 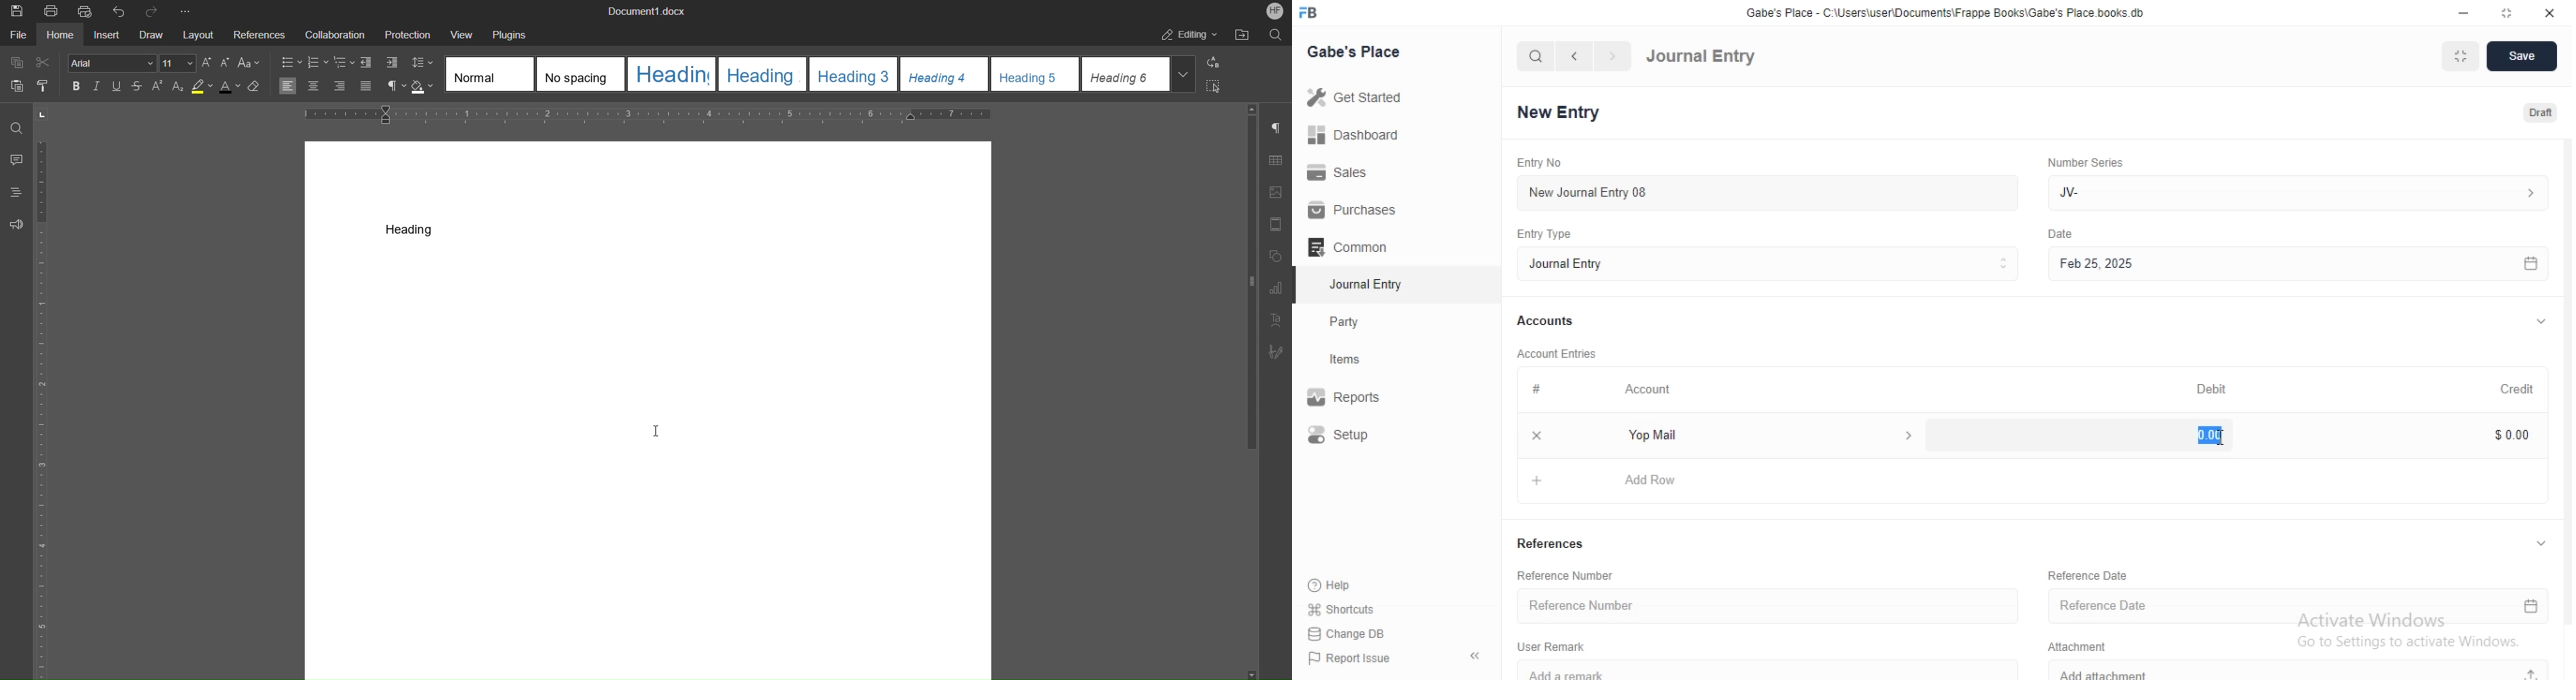 I want to click on Vertical Ruler, so click(x=46, y=407).